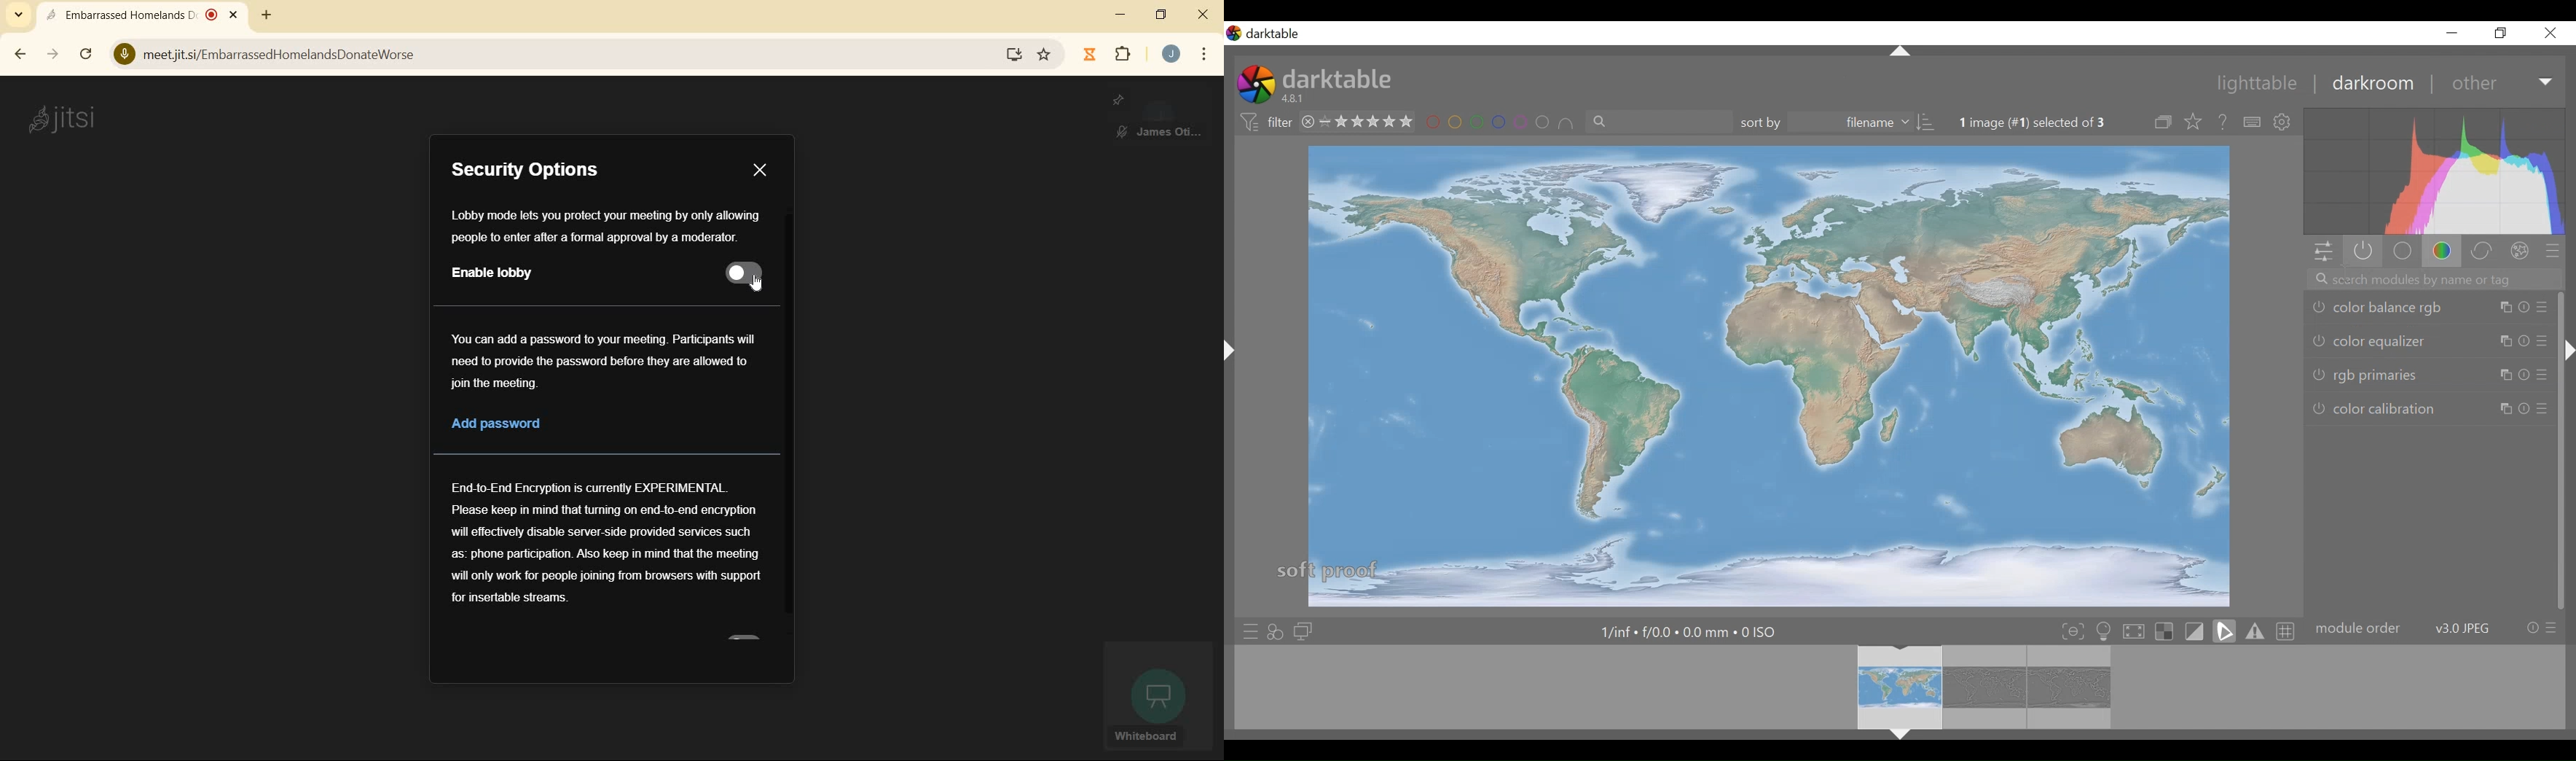 The width and height of the screenshot is (2576, 784). Describe the element at coordinates (2261, 85) in the screenshot. I see `lighttable` at that location.